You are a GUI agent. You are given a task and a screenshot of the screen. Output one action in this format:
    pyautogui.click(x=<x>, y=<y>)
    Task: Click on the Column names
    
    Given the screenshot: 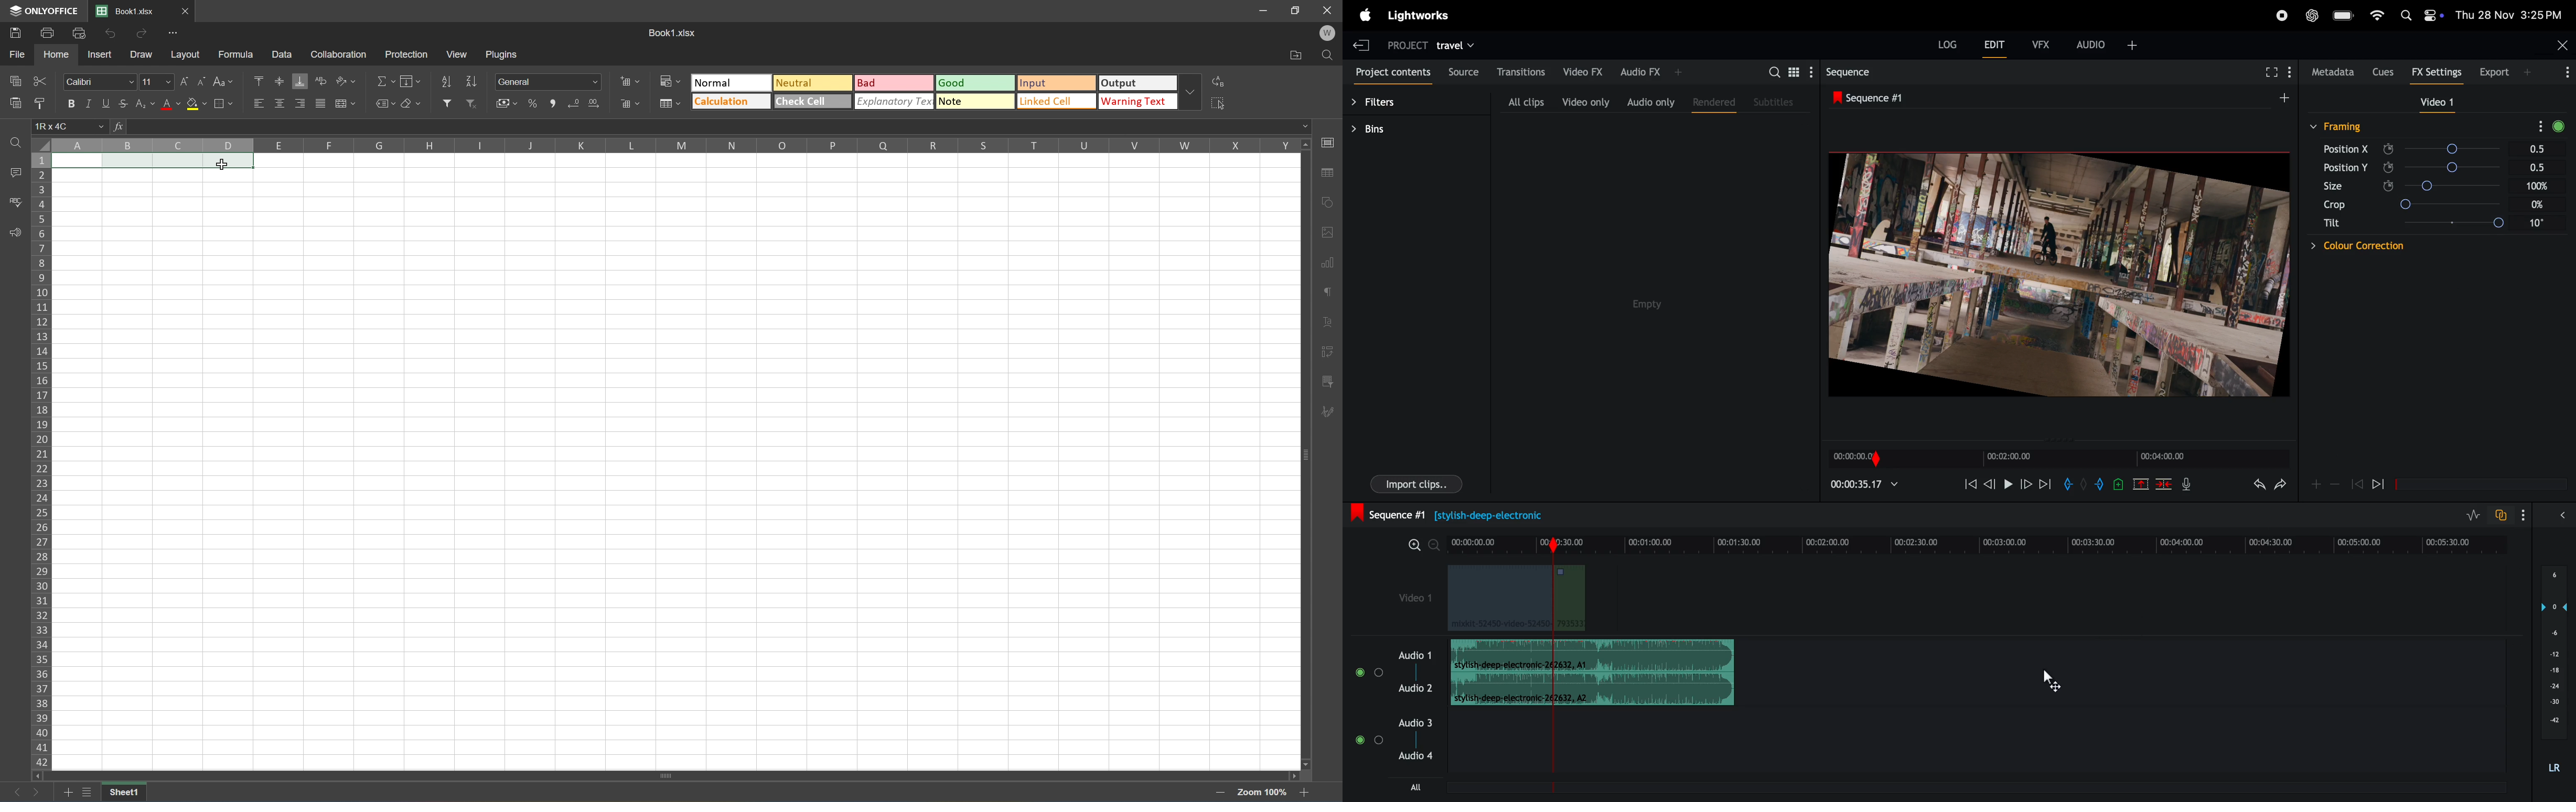 What is the action you would take?
    pyautogui.click(x=675, y=146)
    